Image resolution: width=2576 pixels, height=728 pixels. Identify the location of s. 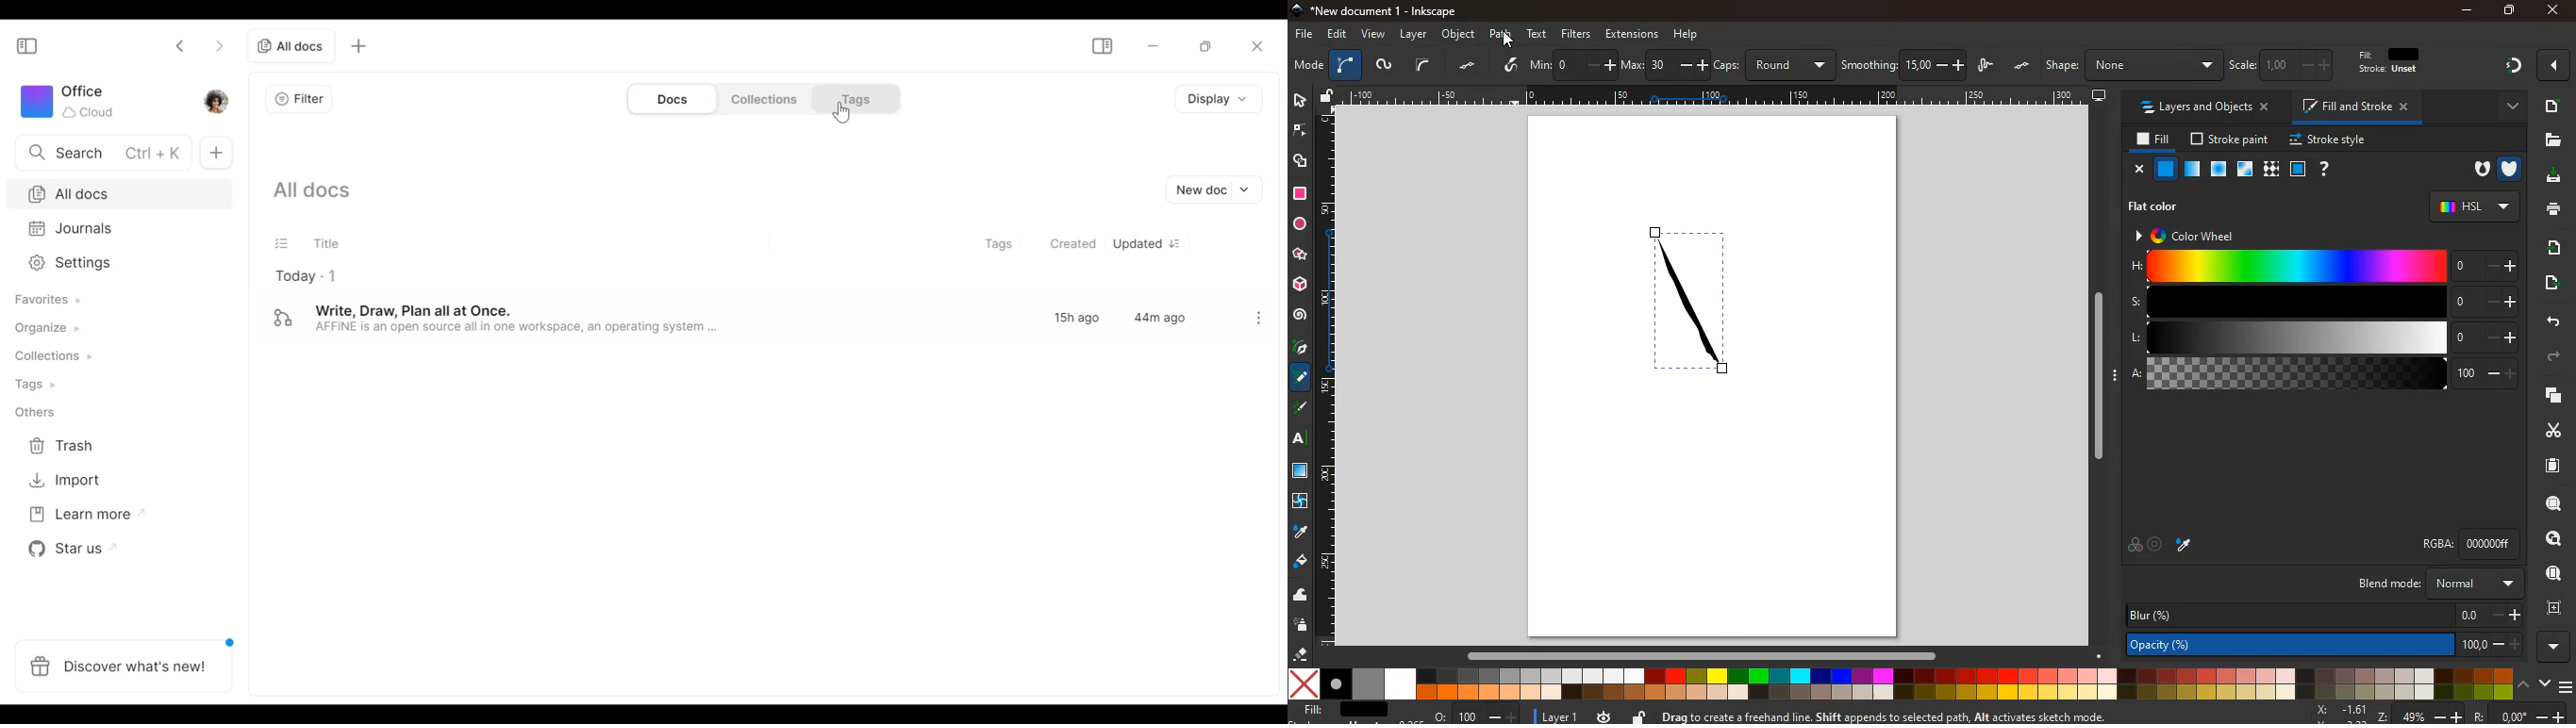
(2323, 302).